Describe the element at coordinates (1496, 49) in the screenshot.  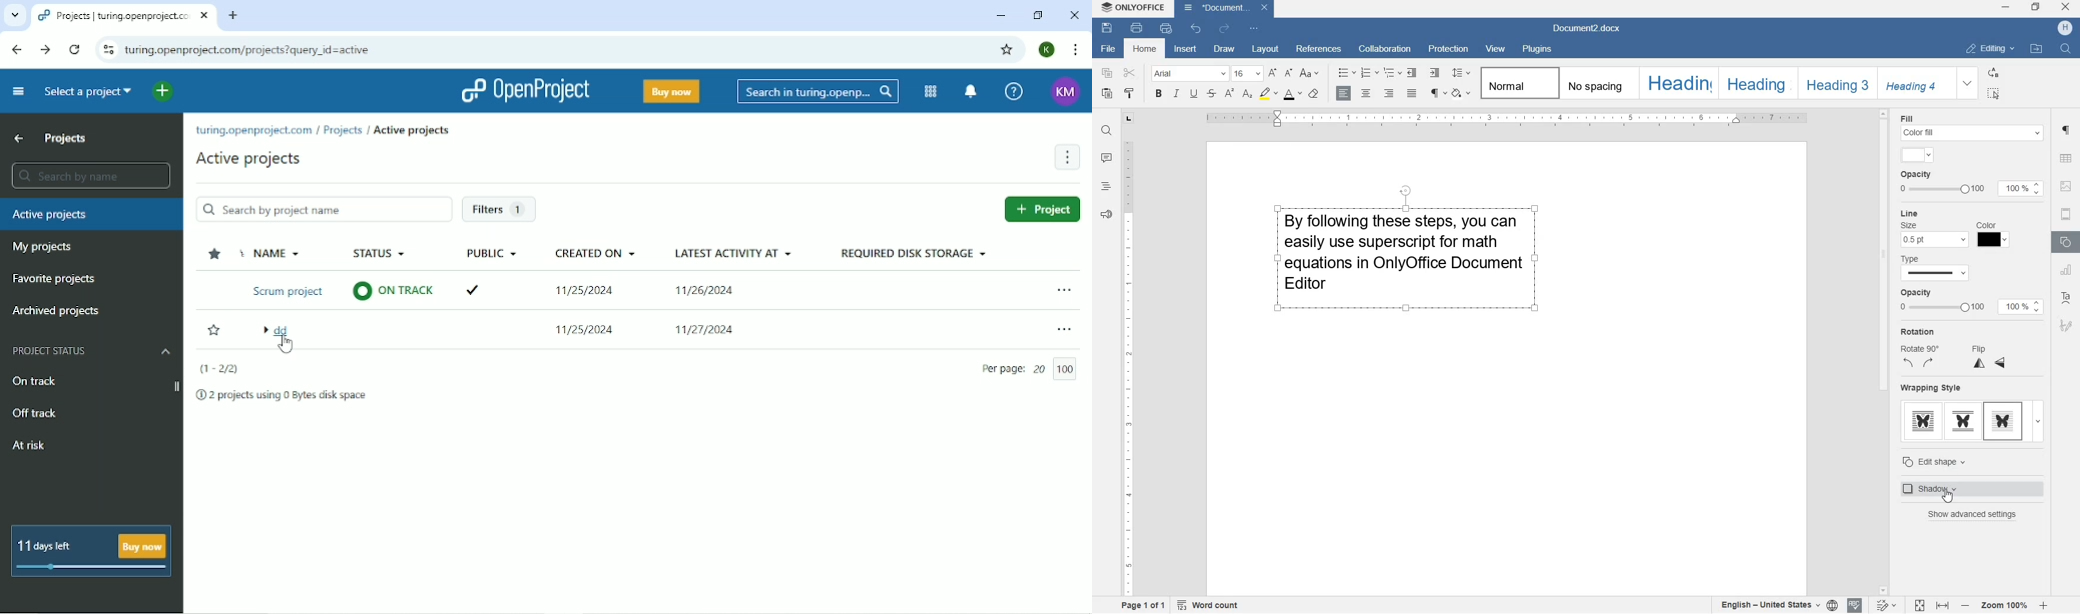
I see `view` at that location.